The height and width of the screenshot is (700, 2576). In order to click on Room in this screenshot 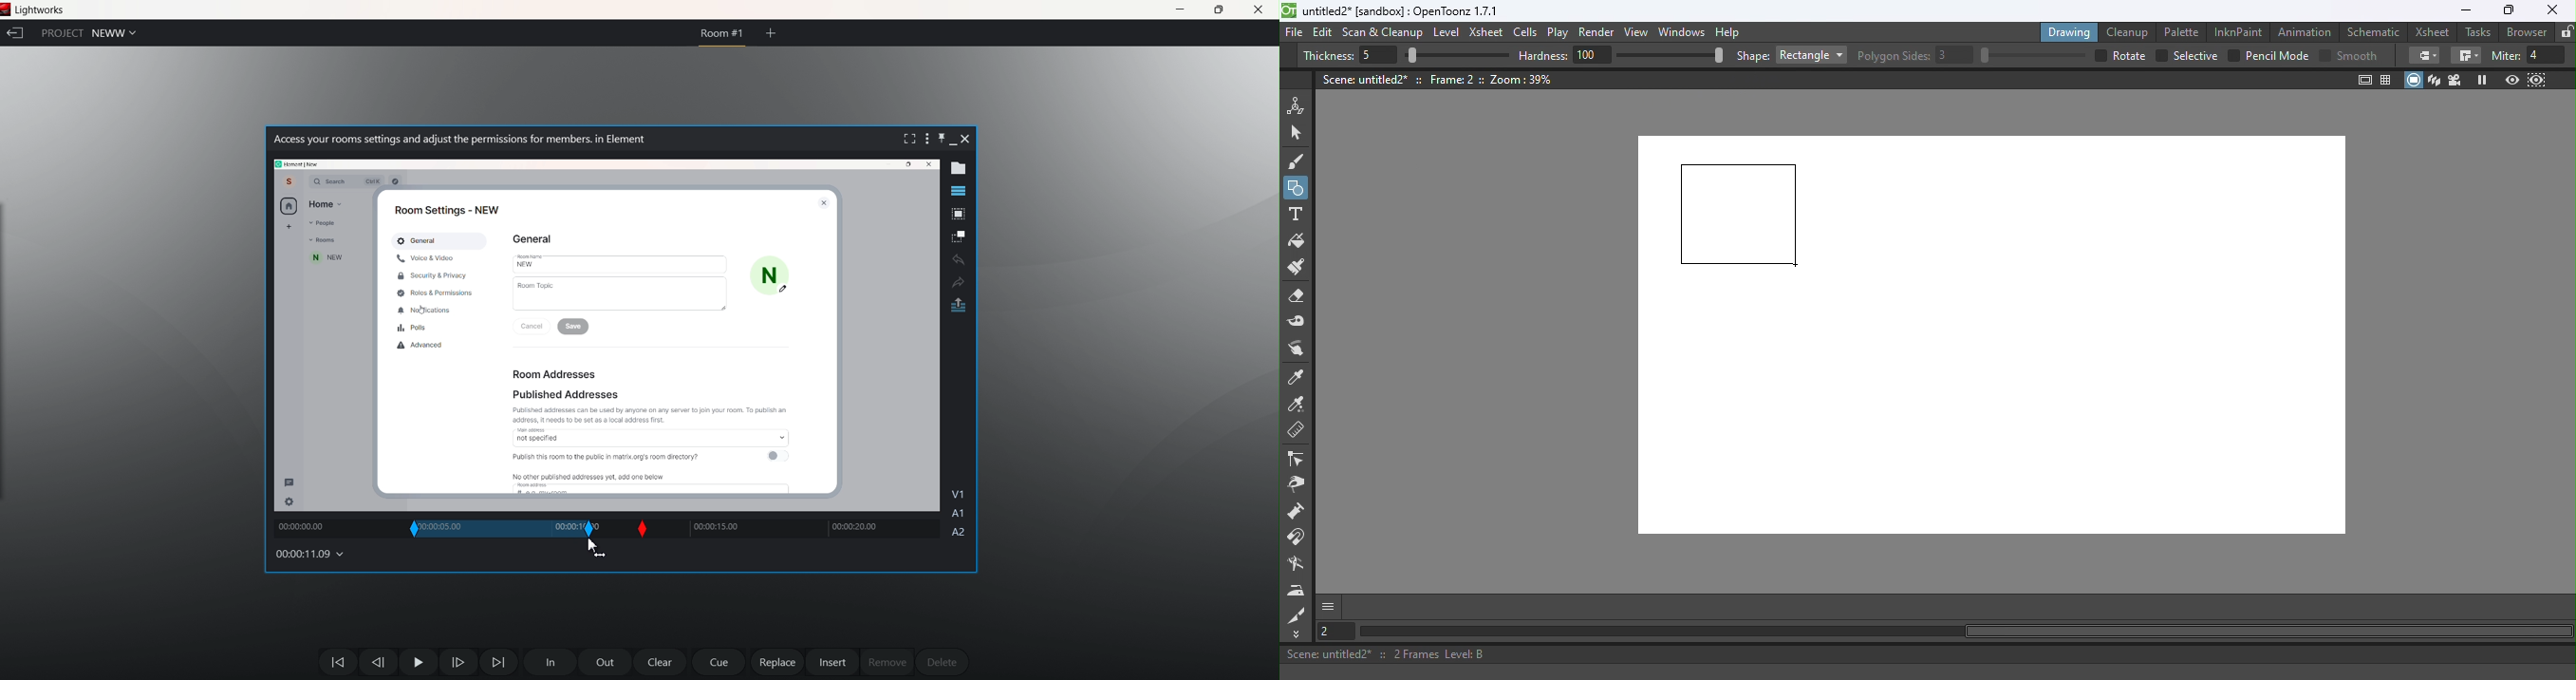, I will do `click(326, 240)`.